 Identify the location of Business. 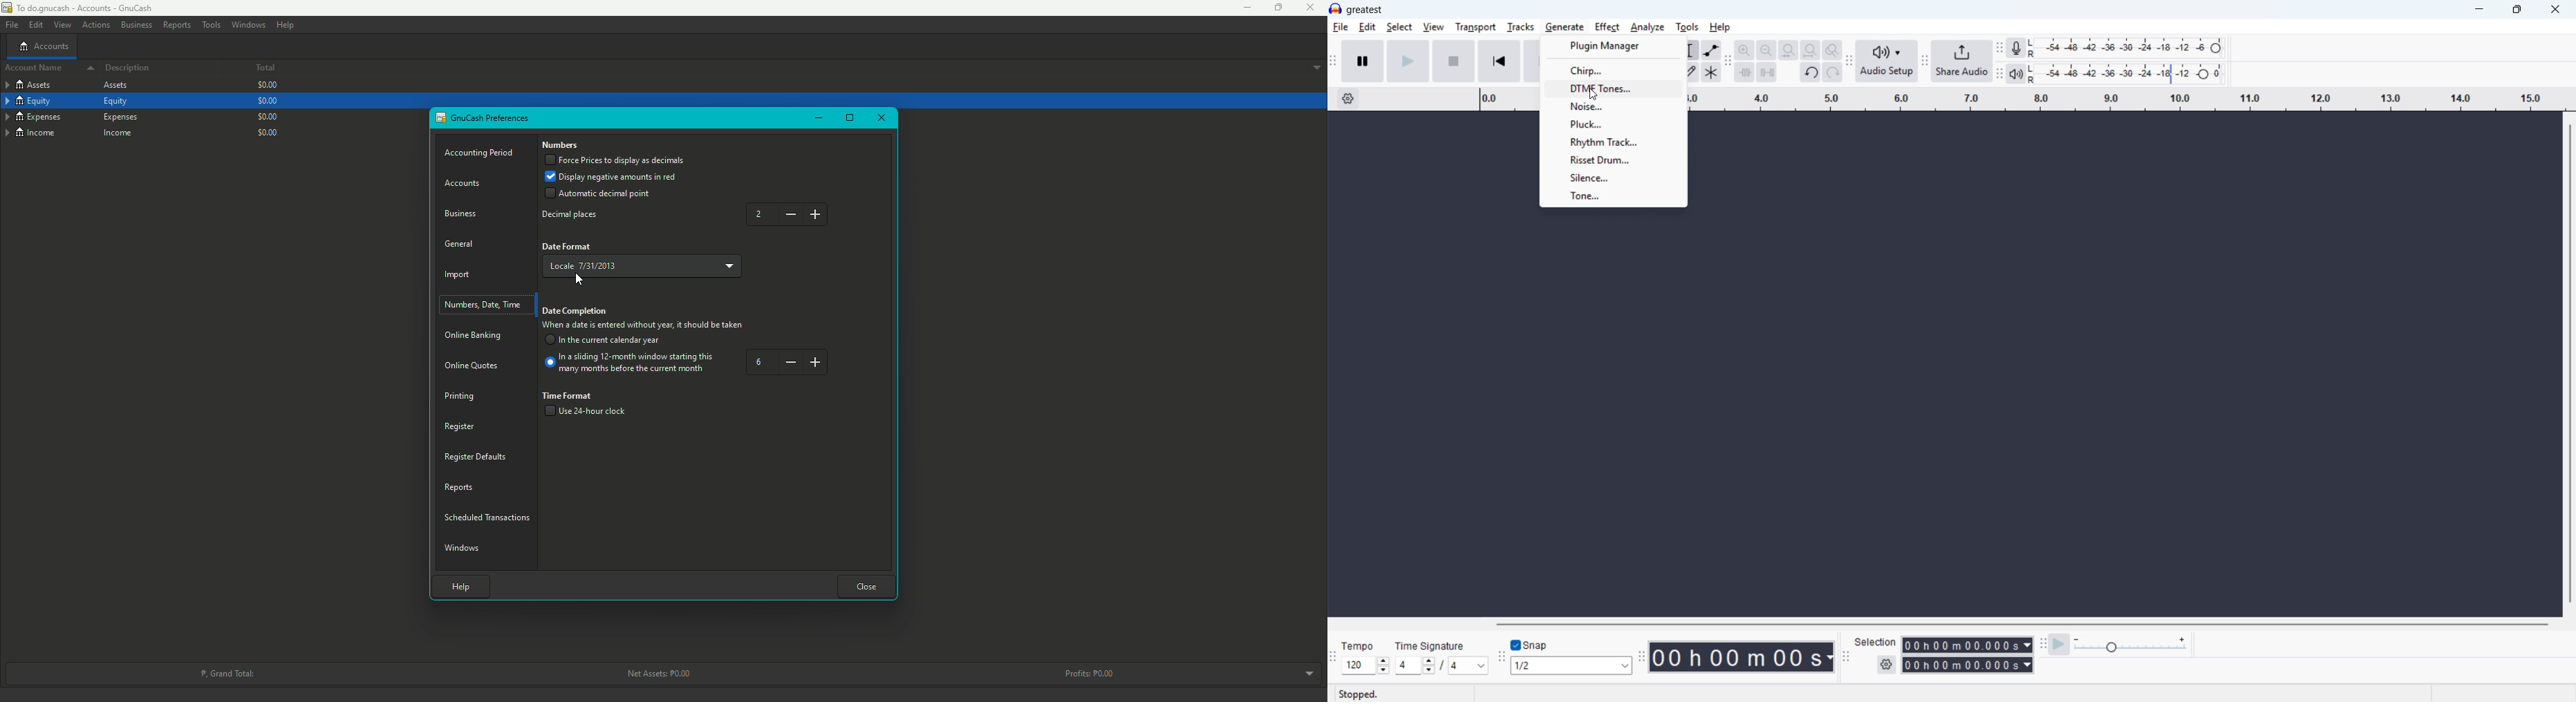
(464, 212).